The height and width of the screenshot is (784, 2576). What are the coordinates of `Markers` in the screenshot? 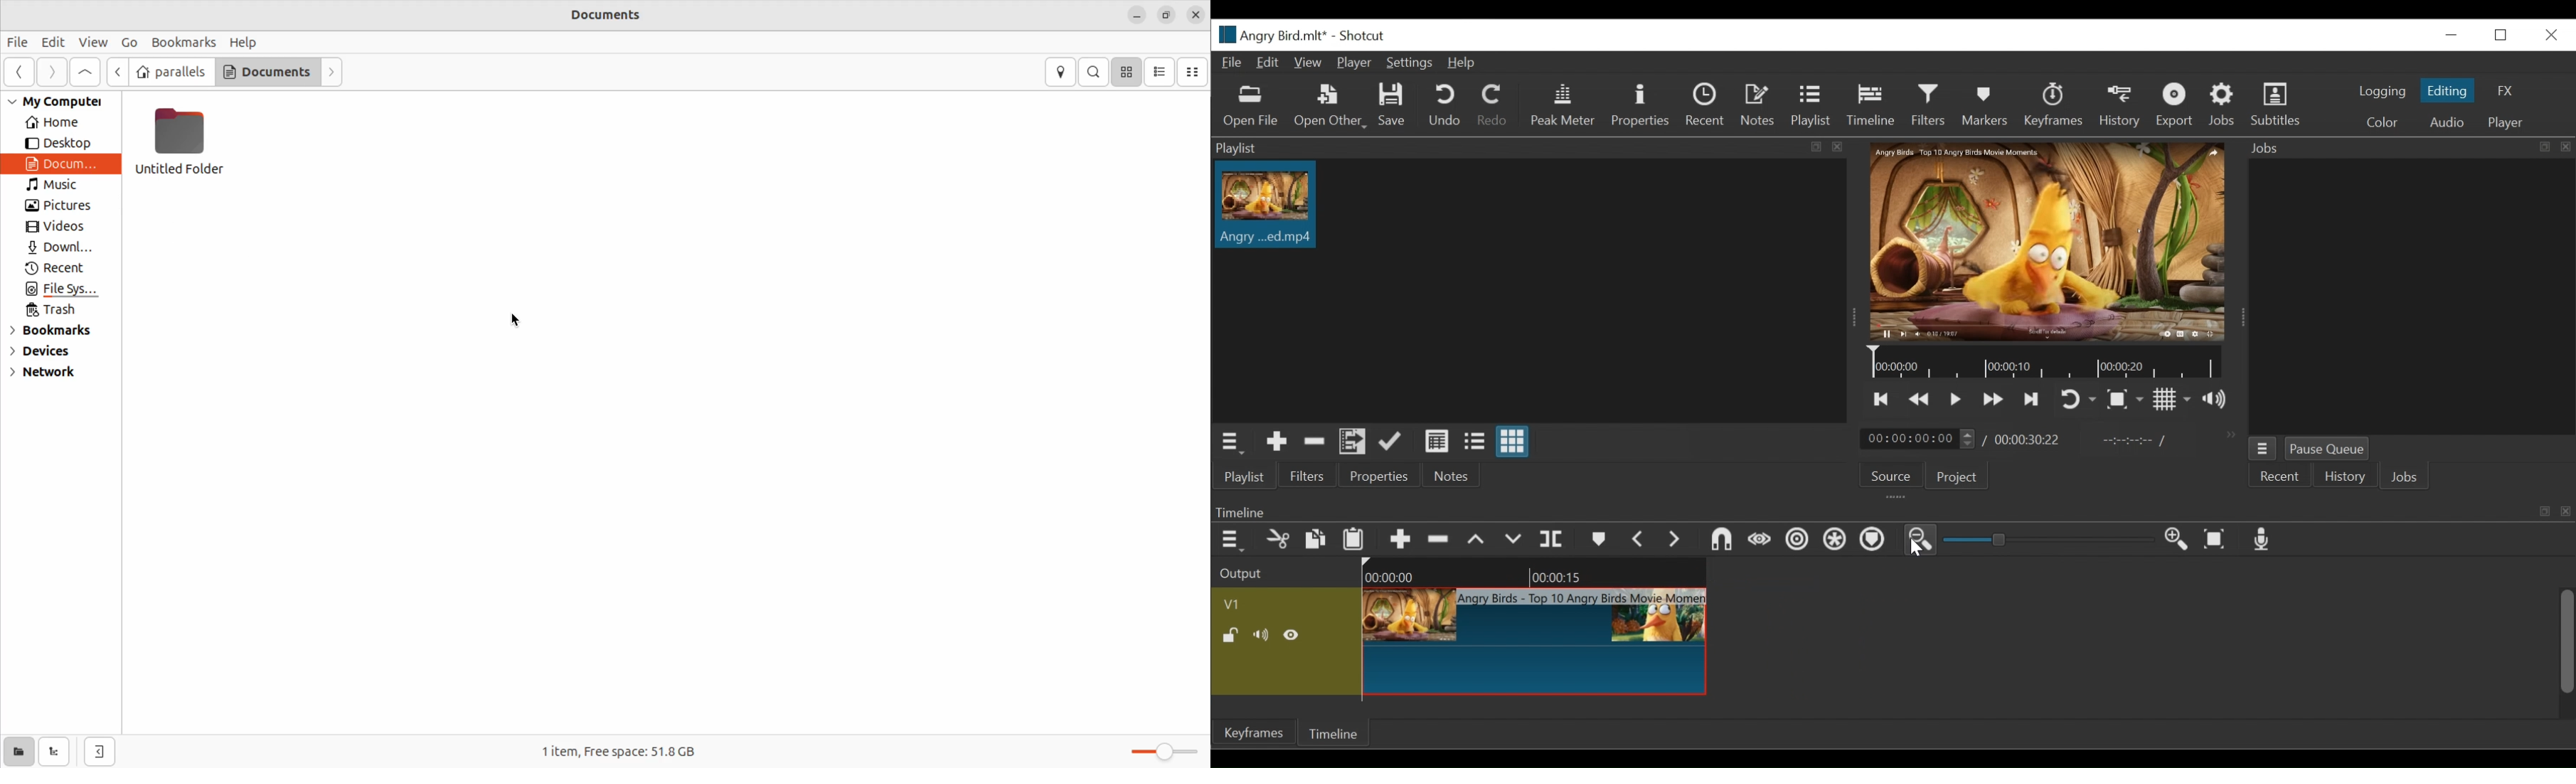 It's located at (1986, 105).